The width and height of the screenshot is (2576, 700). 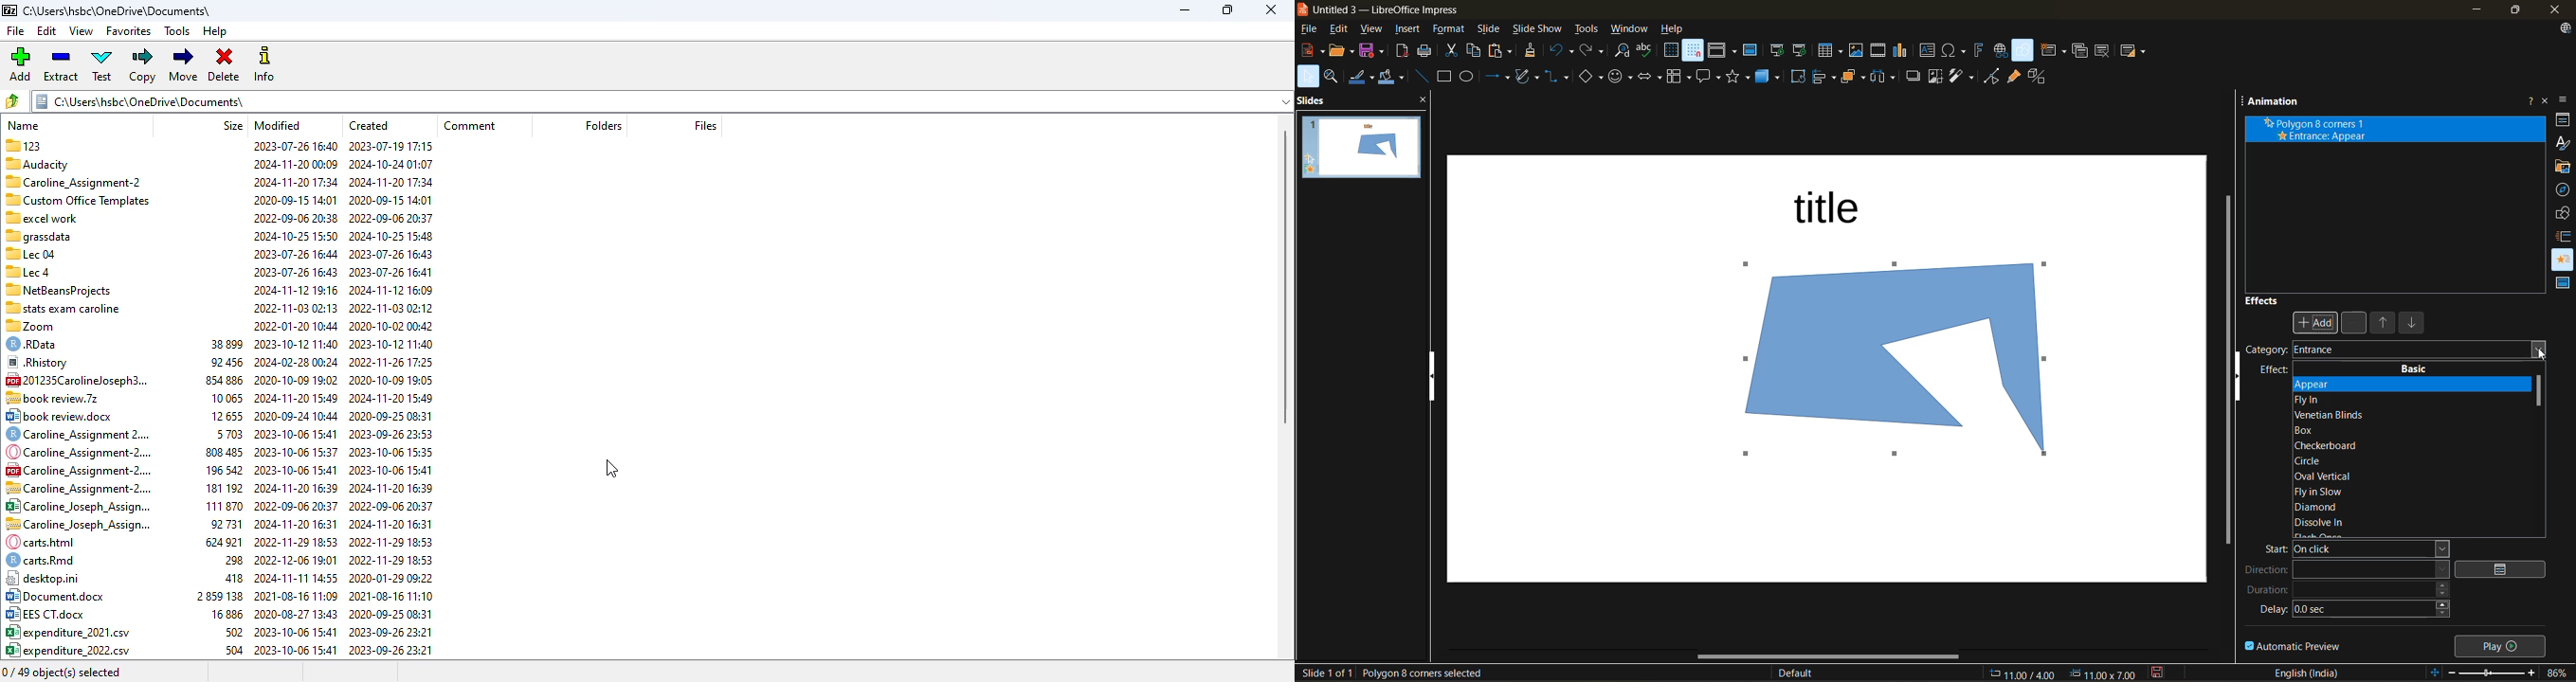 What do you see at coordinates (2567, 99) in the screenshot?
I see `sidebar settings` at bounding box center [2567, 99].